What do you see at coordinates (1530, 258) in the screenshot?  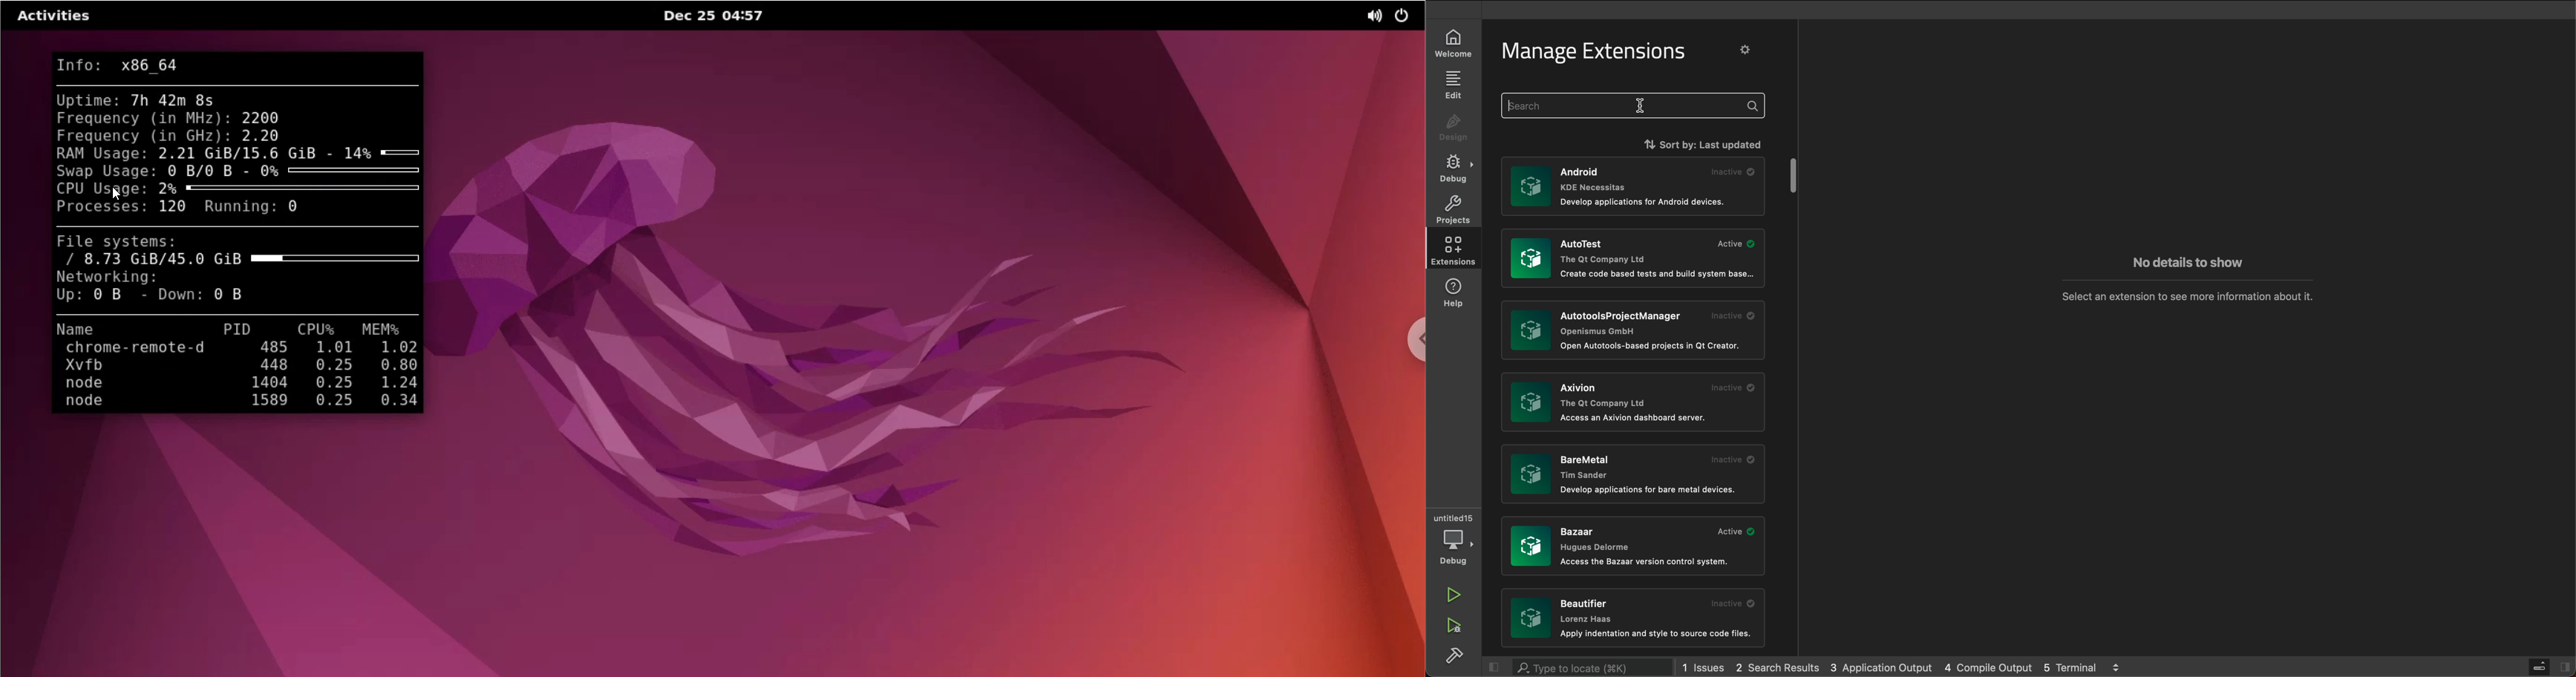 I see `image` at bounding box center [1530, 258].